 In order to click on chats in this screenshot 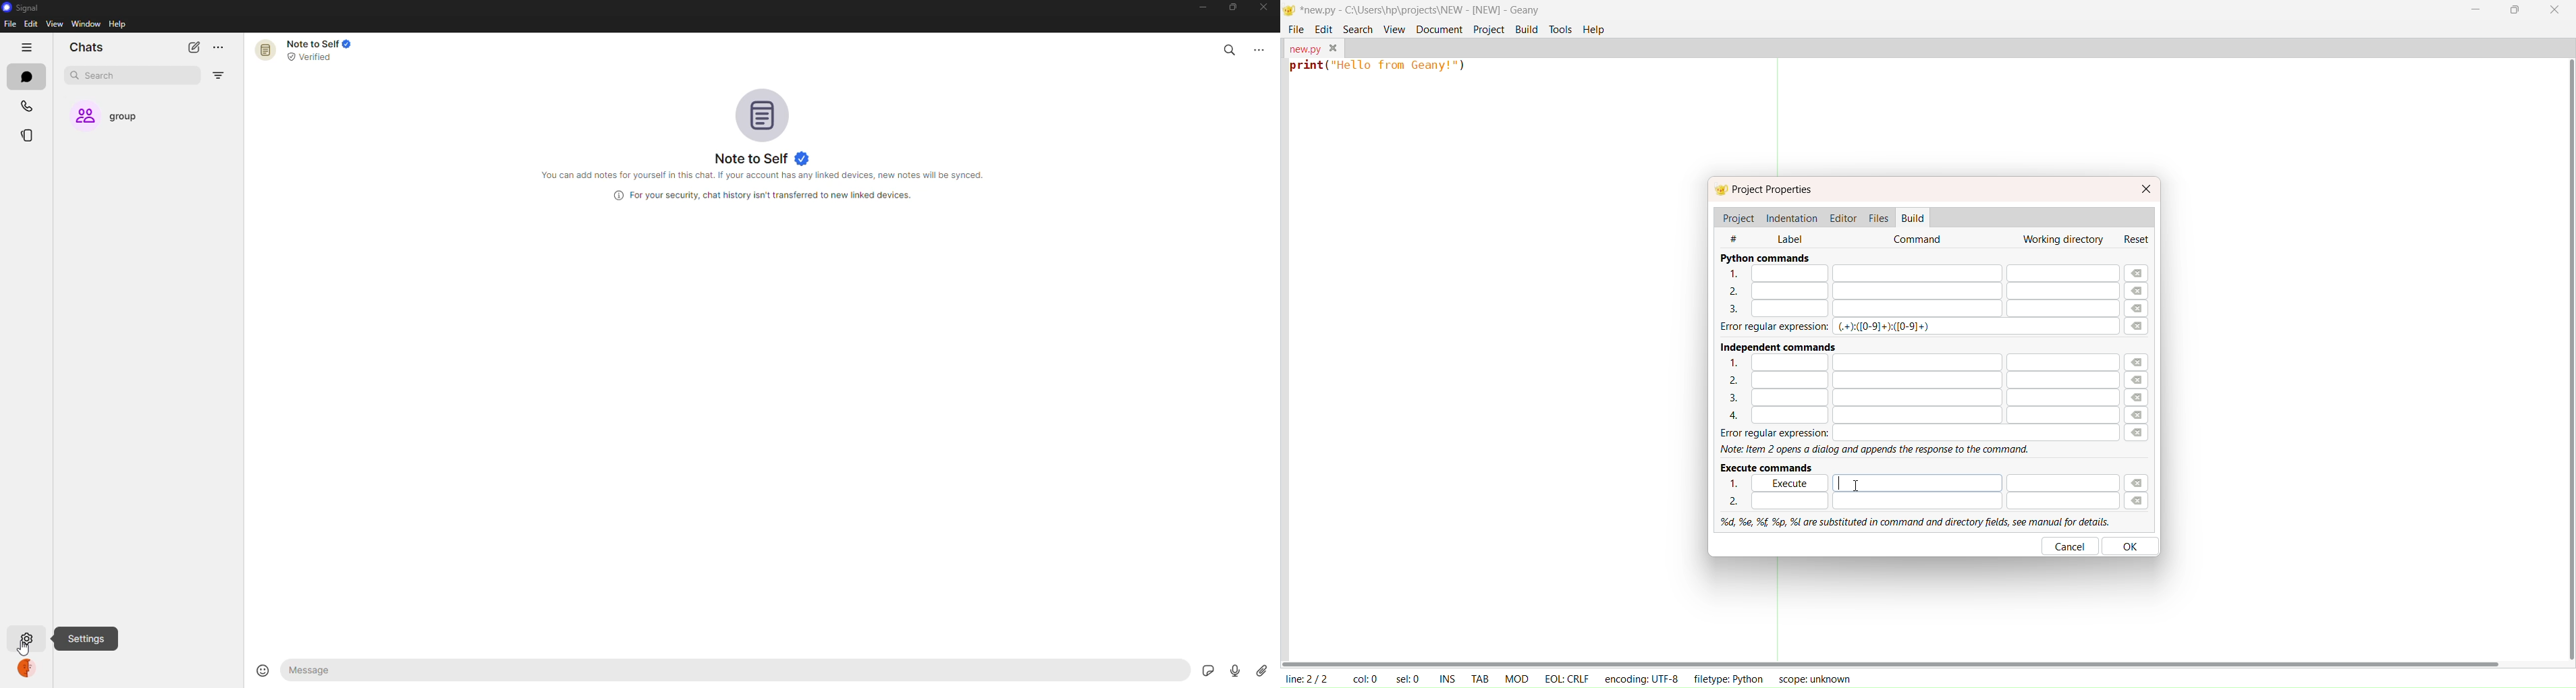, I will do `click(30, 78)`.